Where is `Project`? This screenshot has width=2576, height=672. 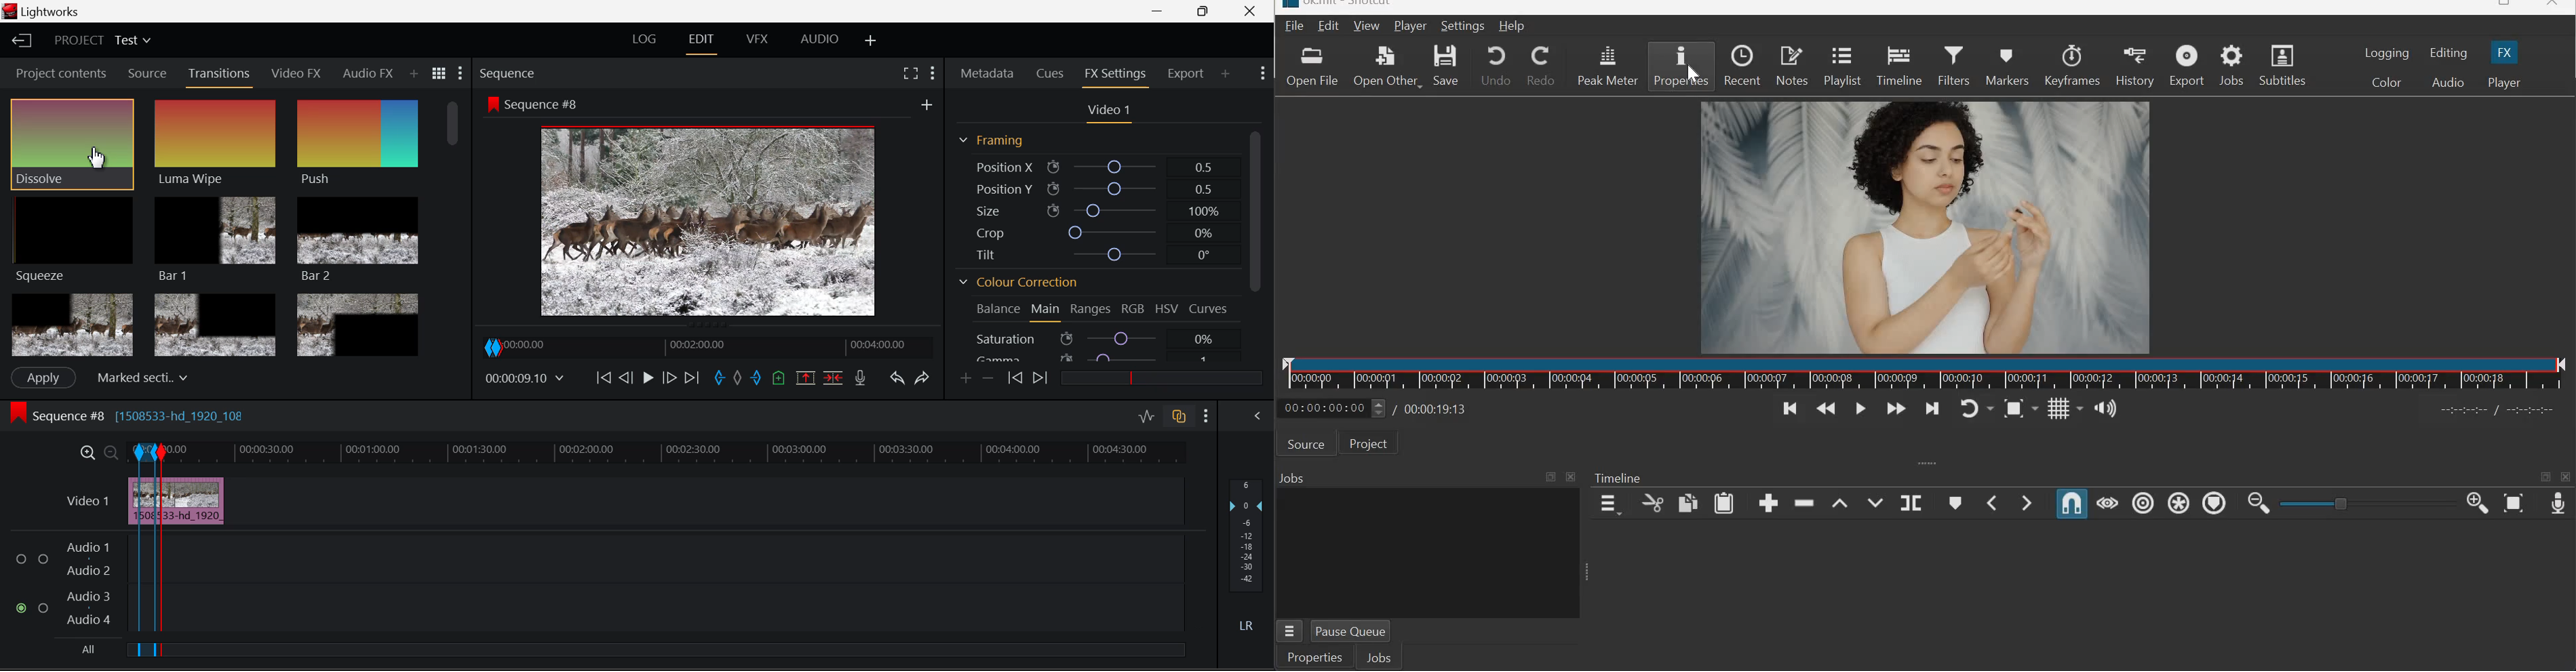
Project is located at coordinates (1373, 443).